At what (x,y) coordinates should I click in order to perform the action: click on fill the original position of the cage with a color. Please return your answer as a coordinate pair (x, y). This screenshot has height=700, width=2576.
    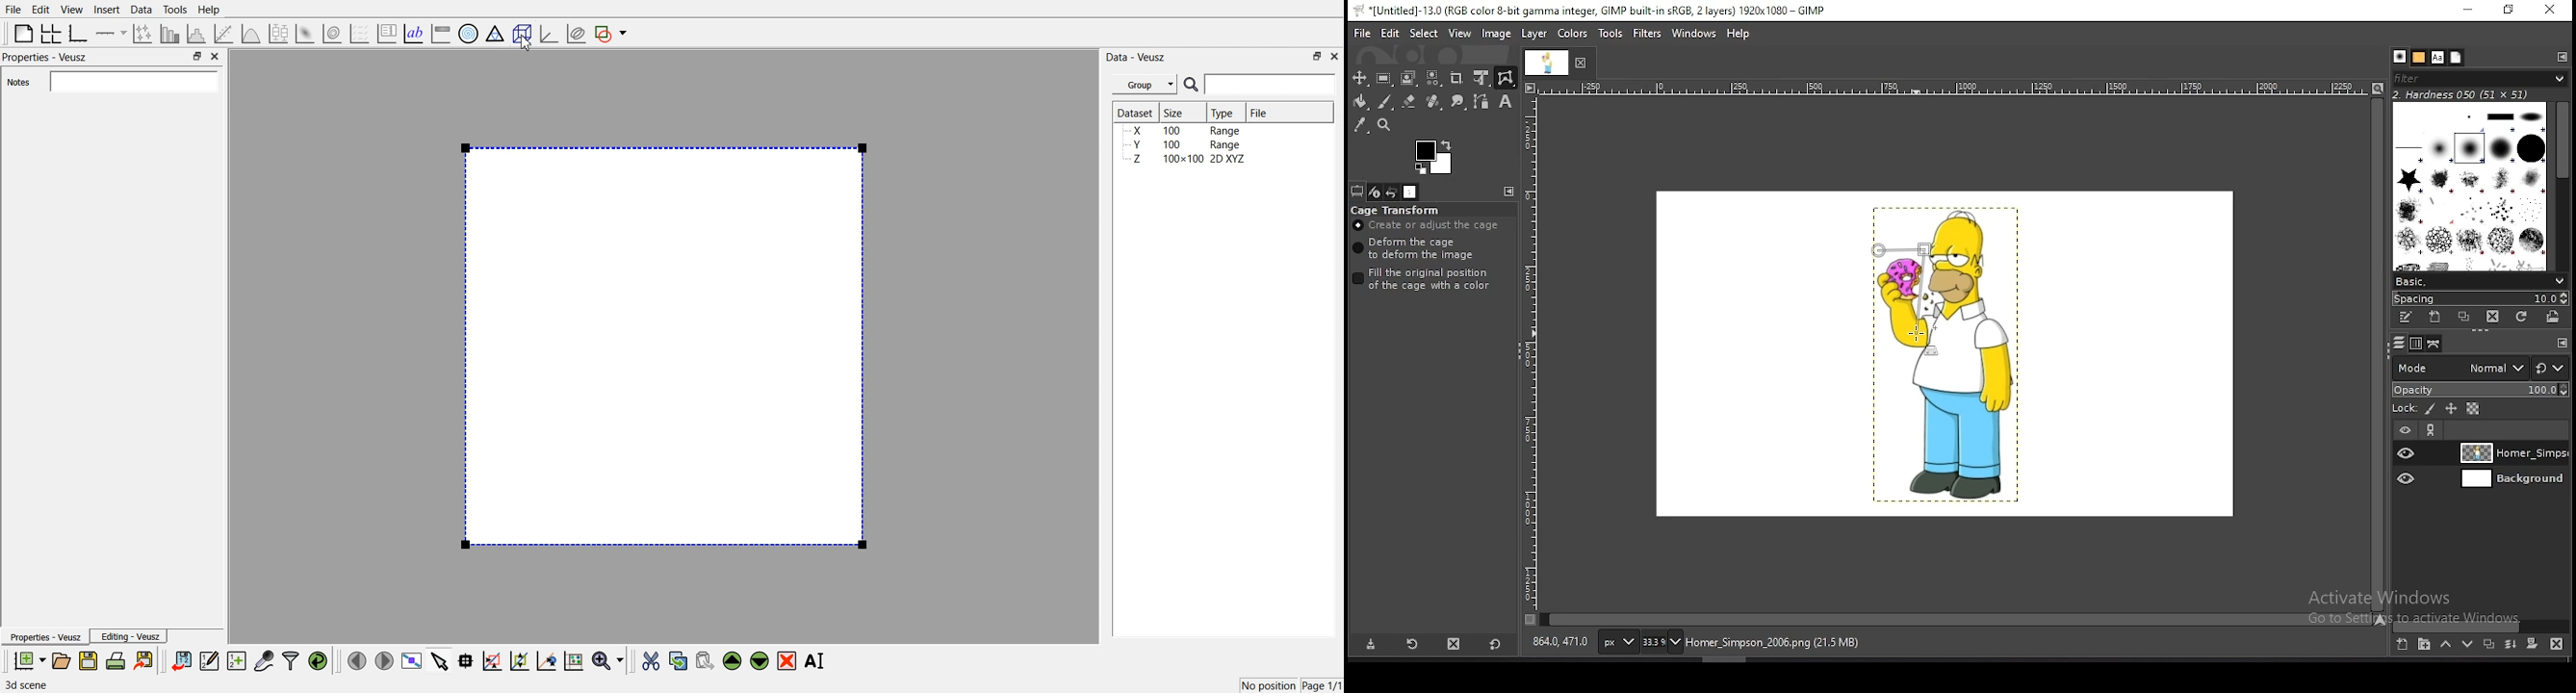
    Looking at the image, I should click on (1427, 279).